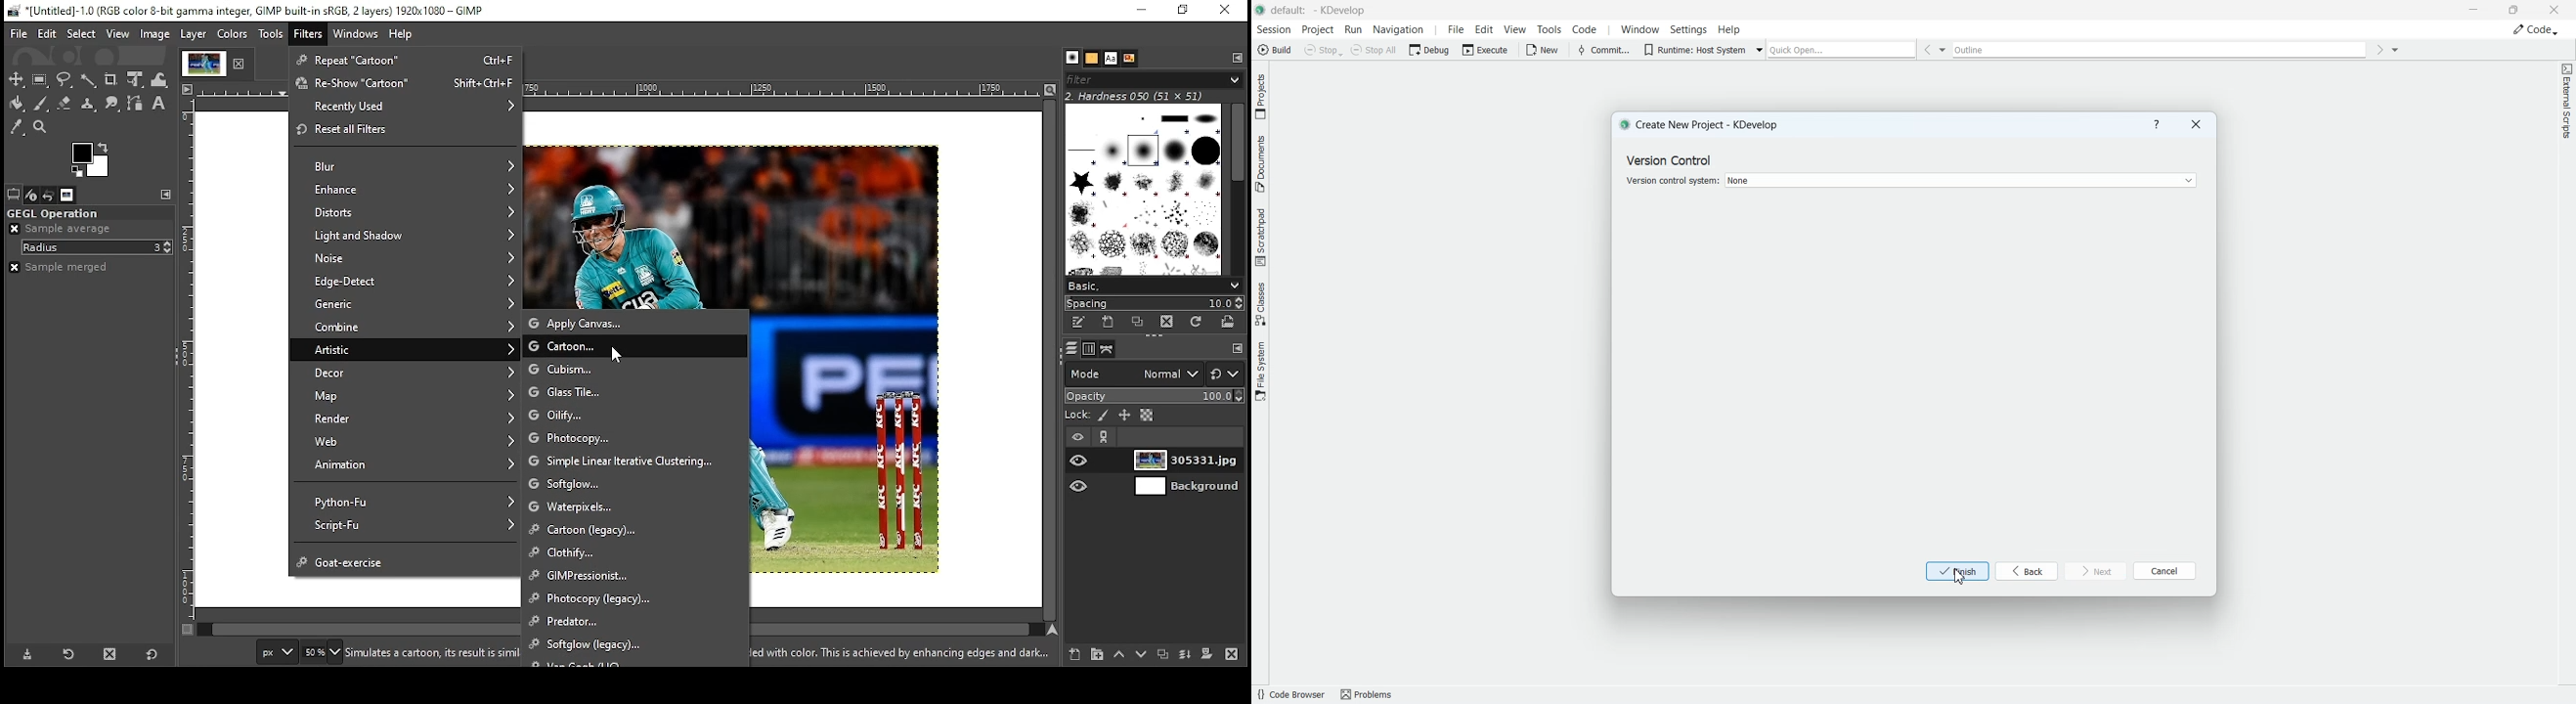  I want to click on GIMPressionist, so click(634, 578).